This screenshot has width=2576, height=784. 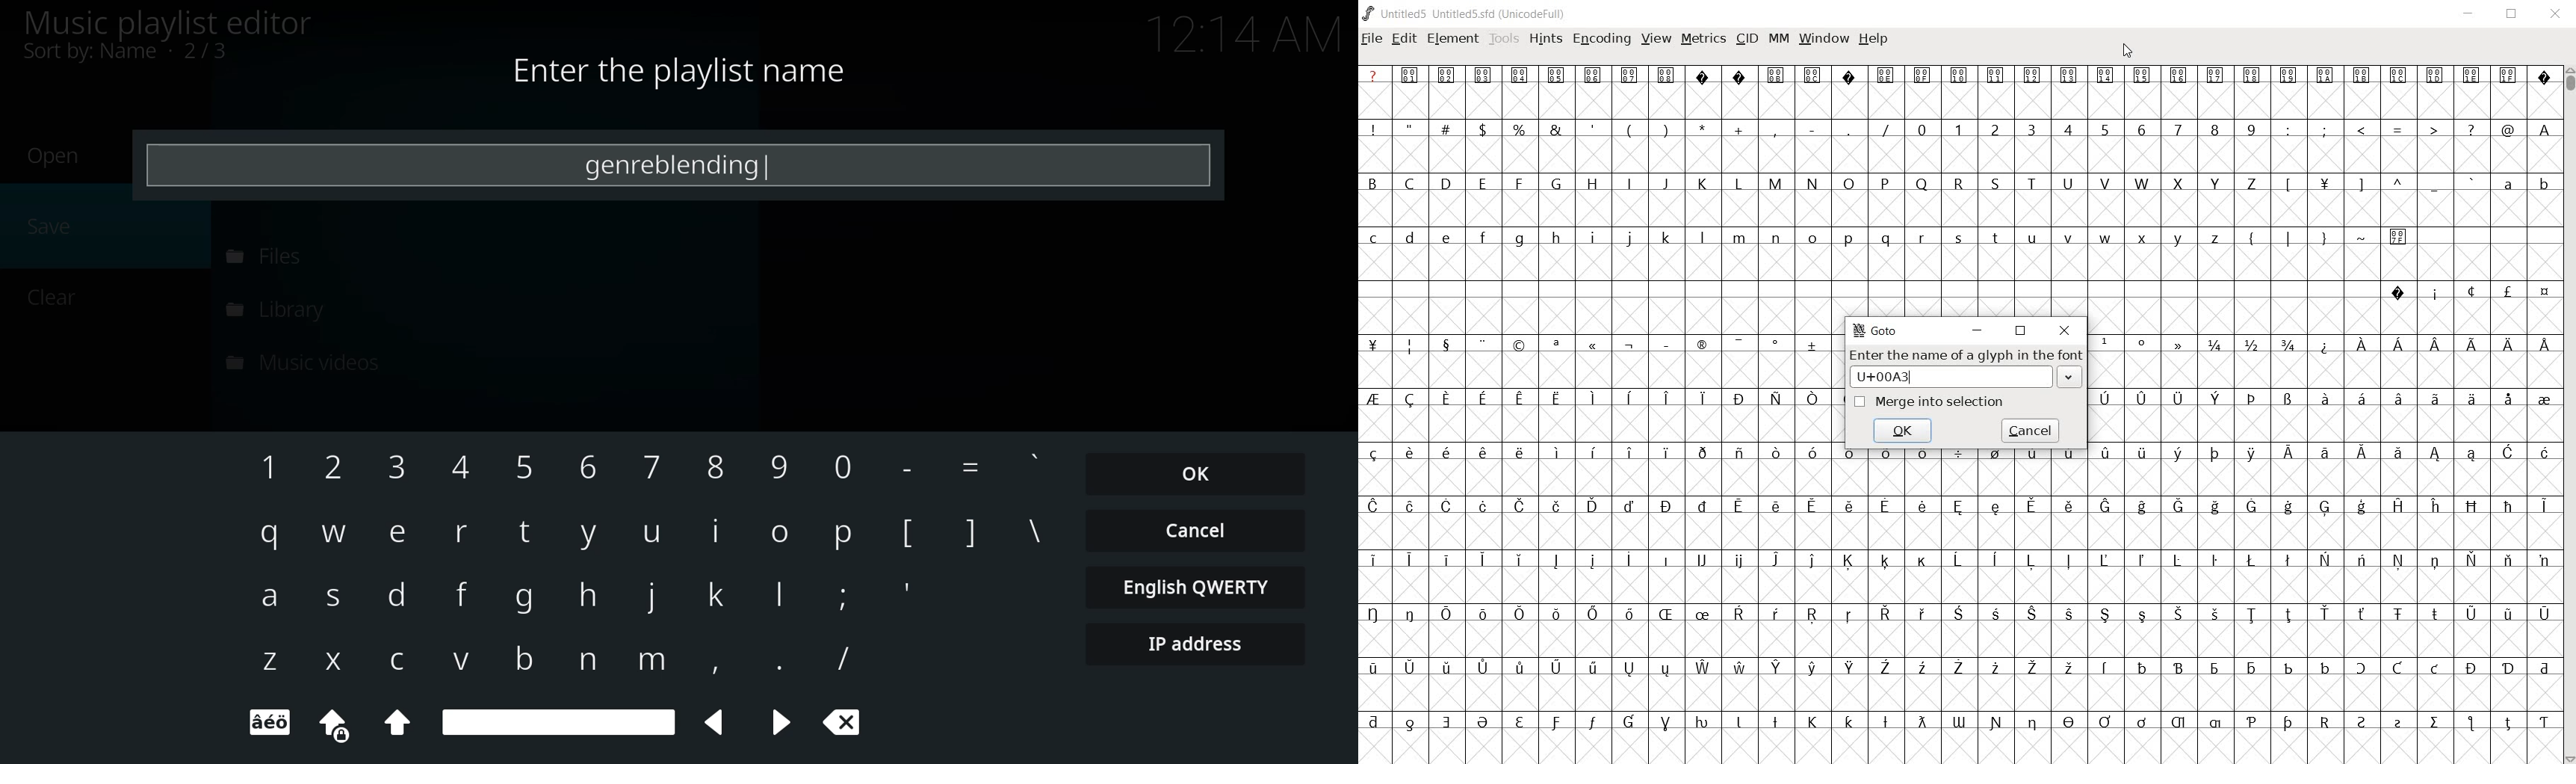 I want to click on HELP, so click(x=1872, y=40).